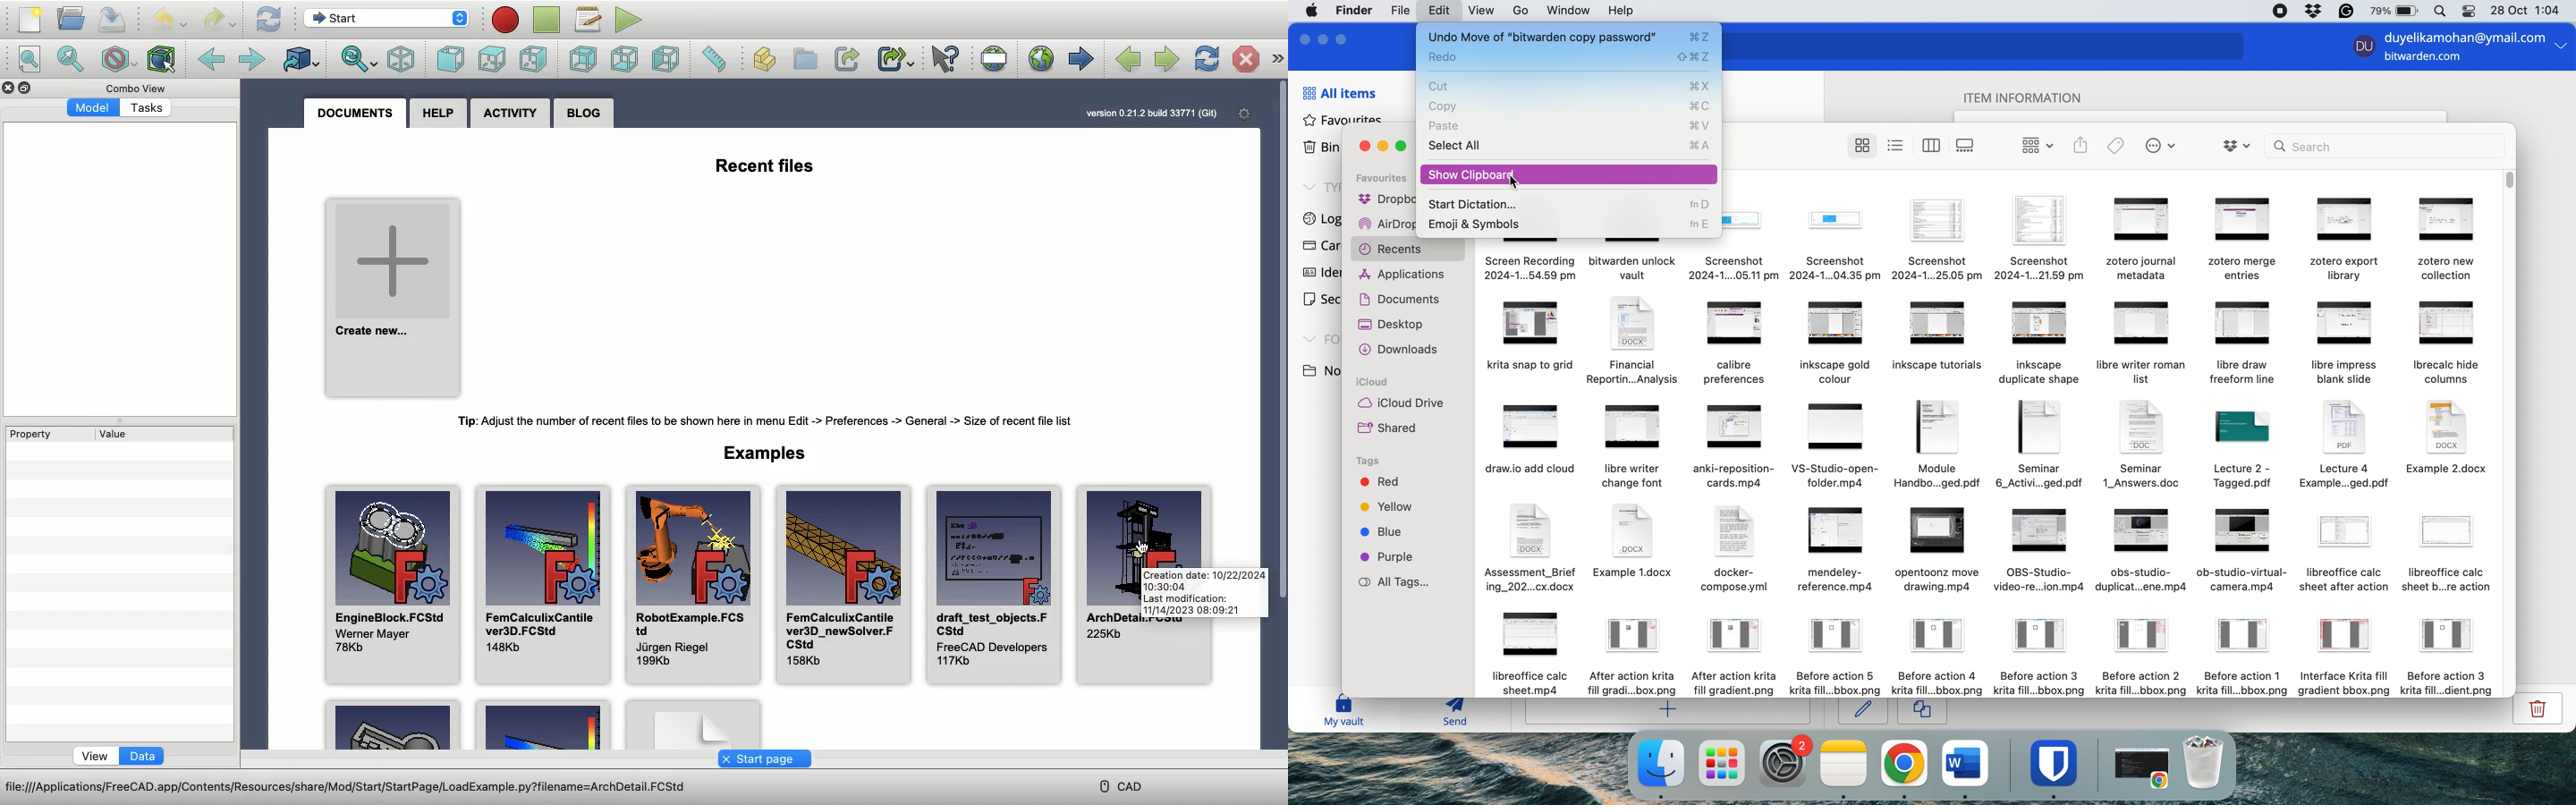 This screenshot has width=2576, height=812. What do you see at coordinates (31, 19) in the screenshot?
I see `New` at bounding box center [31, 19].